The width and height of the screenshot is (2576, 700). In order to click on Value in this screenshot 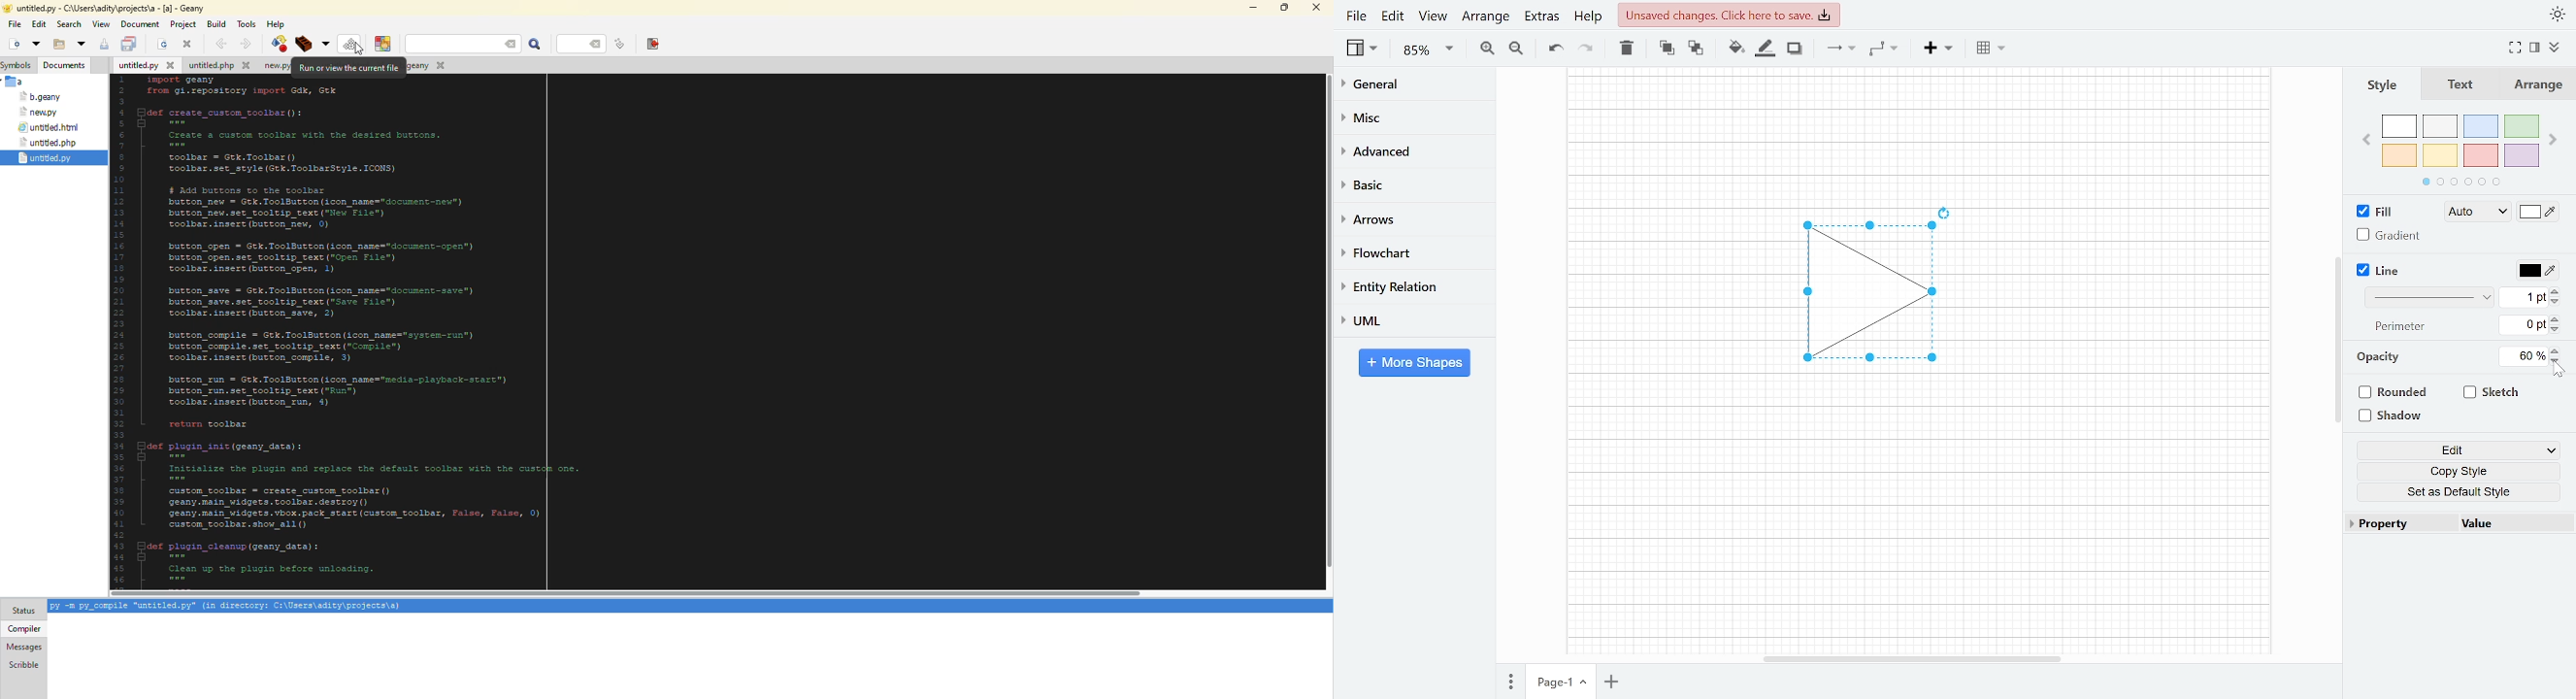, I will do `click(2511, 525)`.